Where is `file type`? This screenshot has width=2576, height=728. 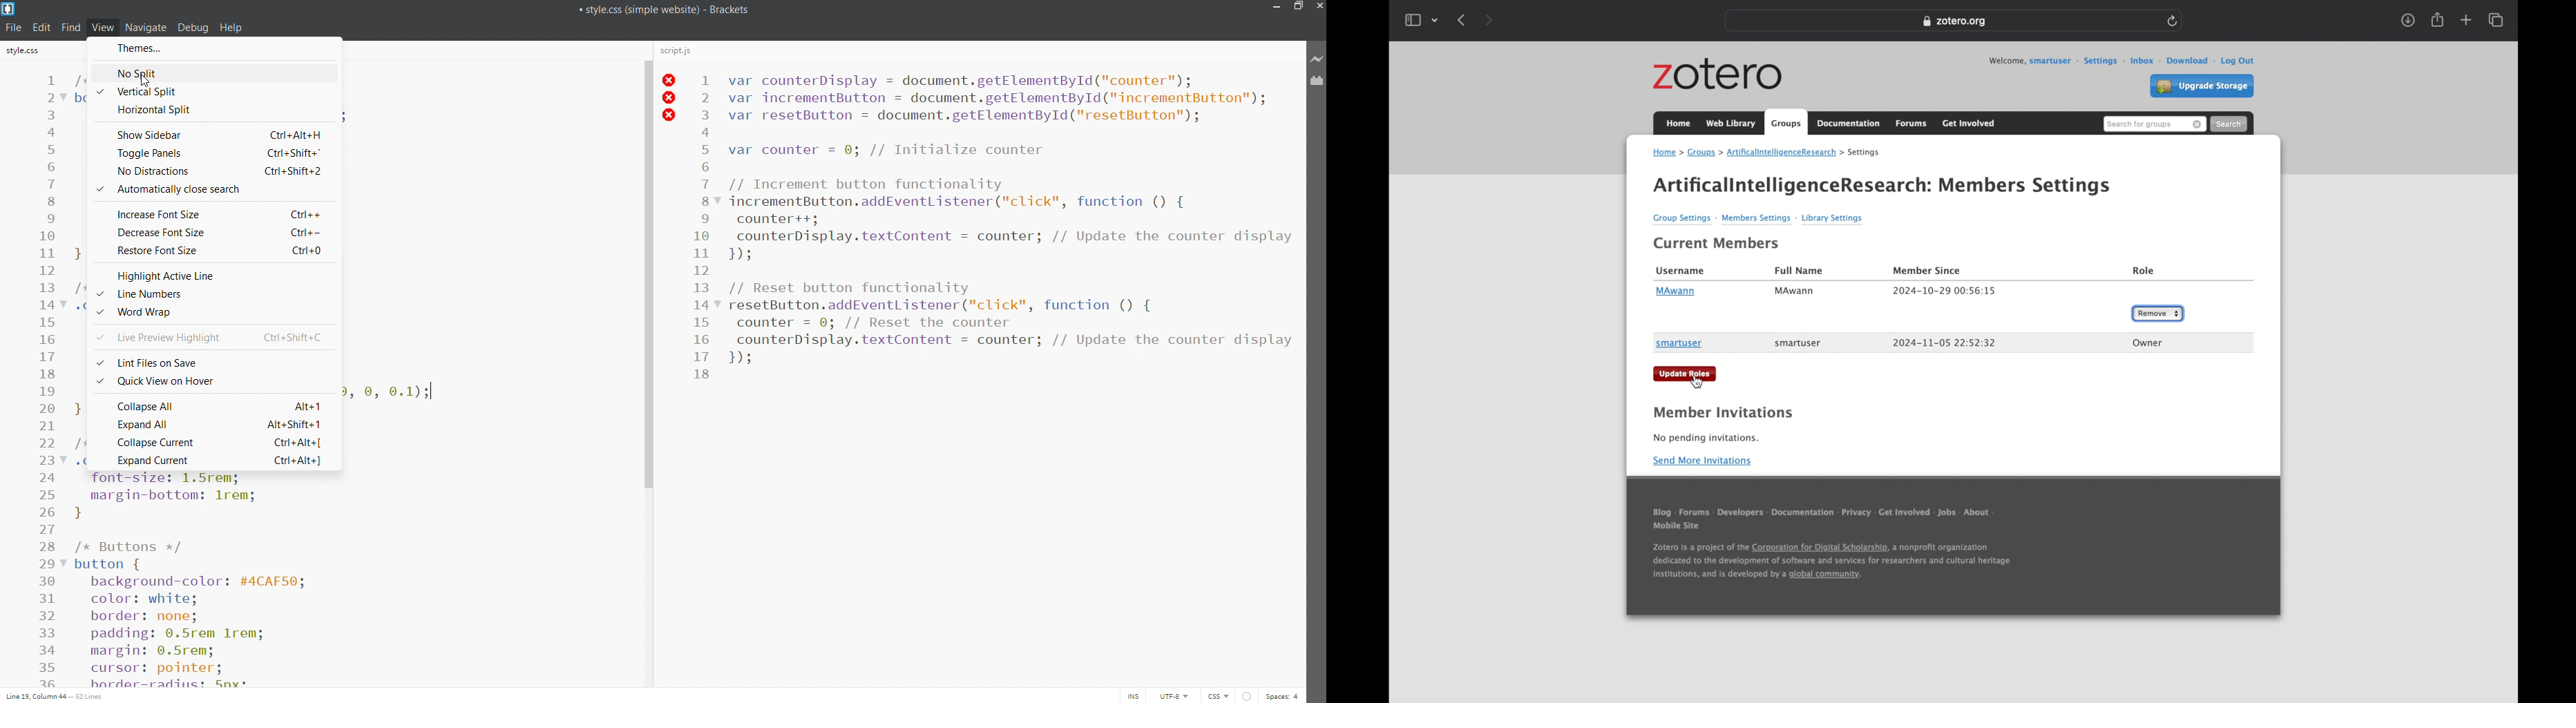 file type is located at coordinates (1214, 695).